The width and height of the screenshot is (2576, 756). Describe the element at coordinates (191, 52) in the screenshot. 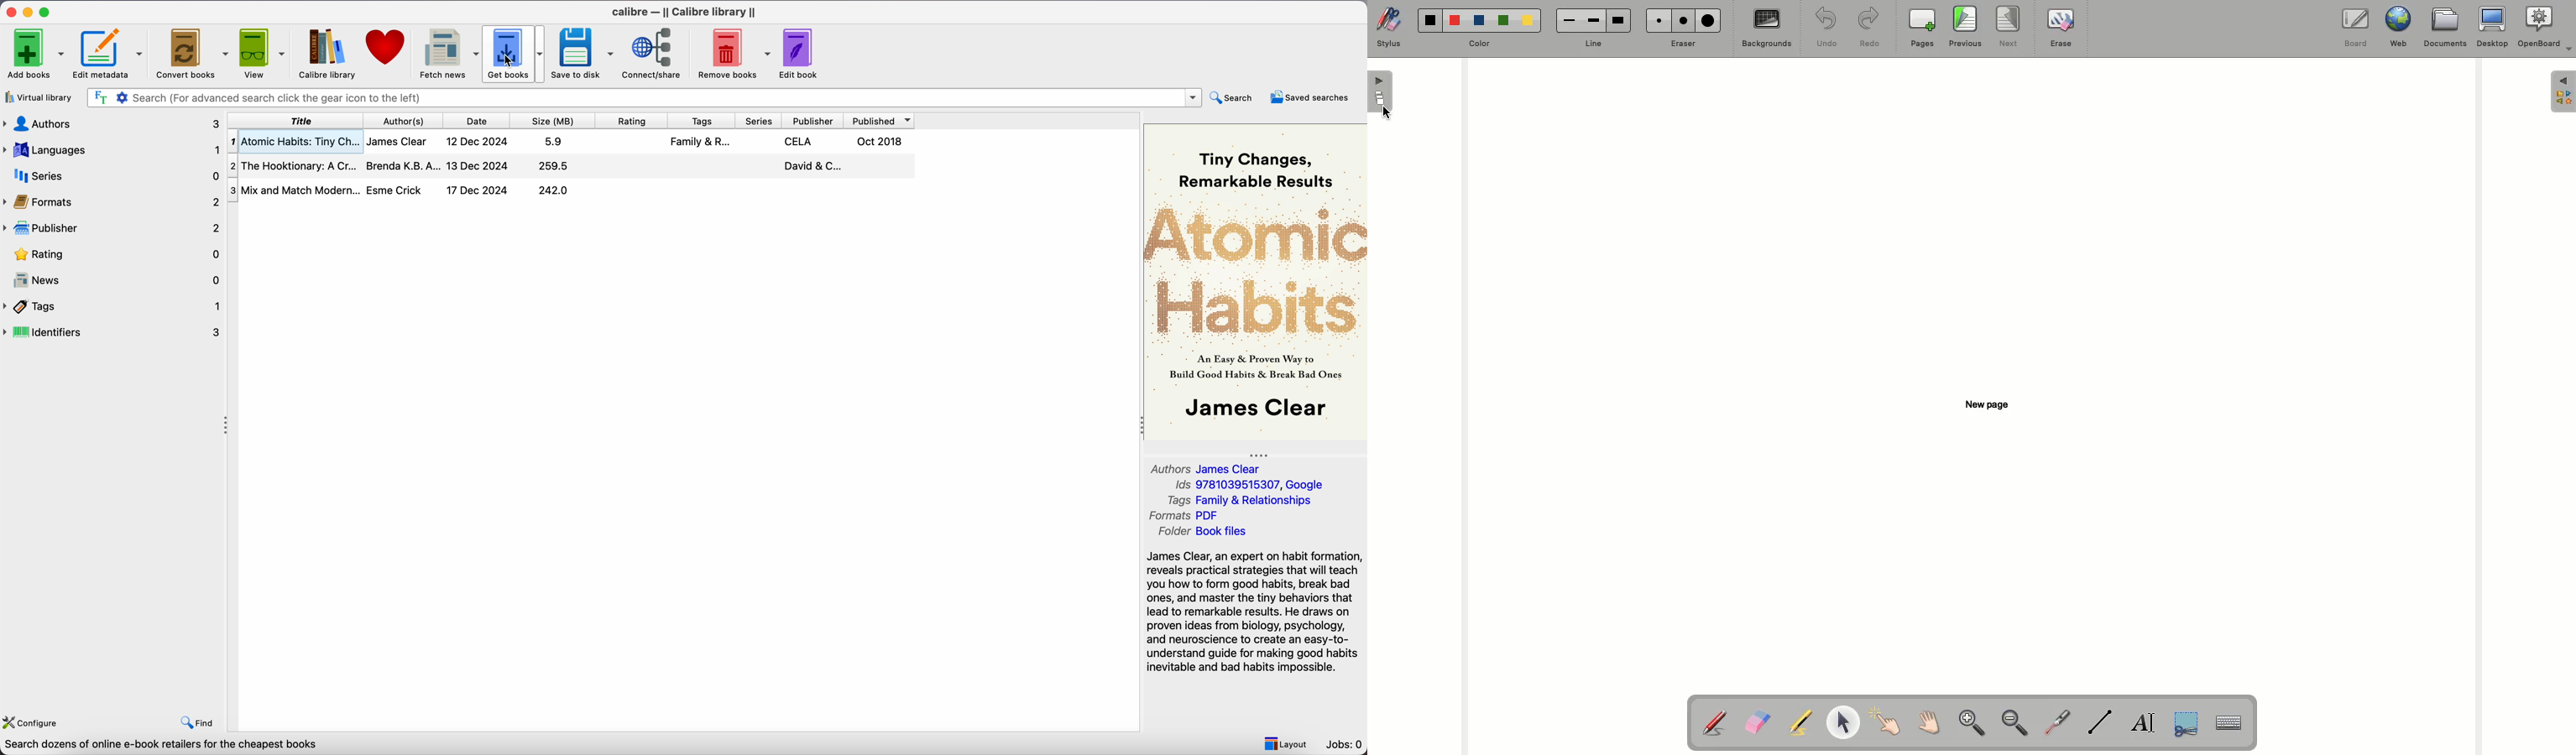

I see `convert books` at that location.